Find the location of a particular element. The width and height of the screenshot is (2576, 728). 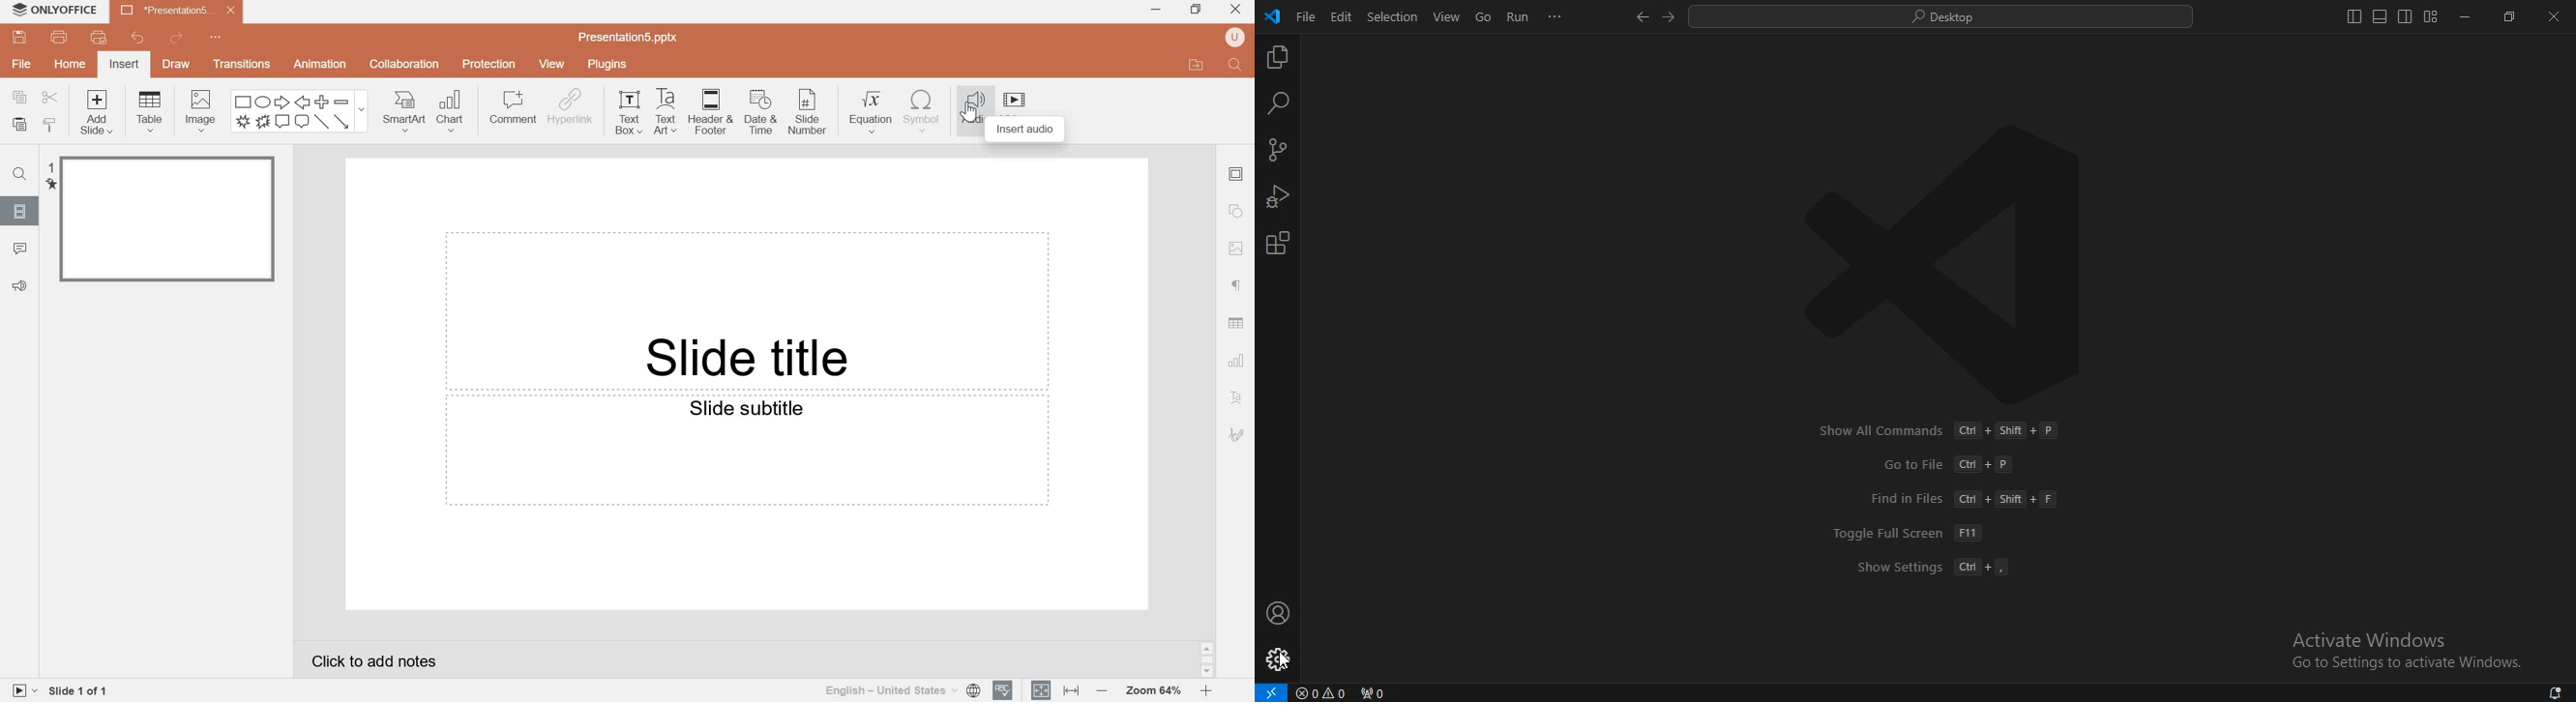

file is located at coordinates (1307, 15).